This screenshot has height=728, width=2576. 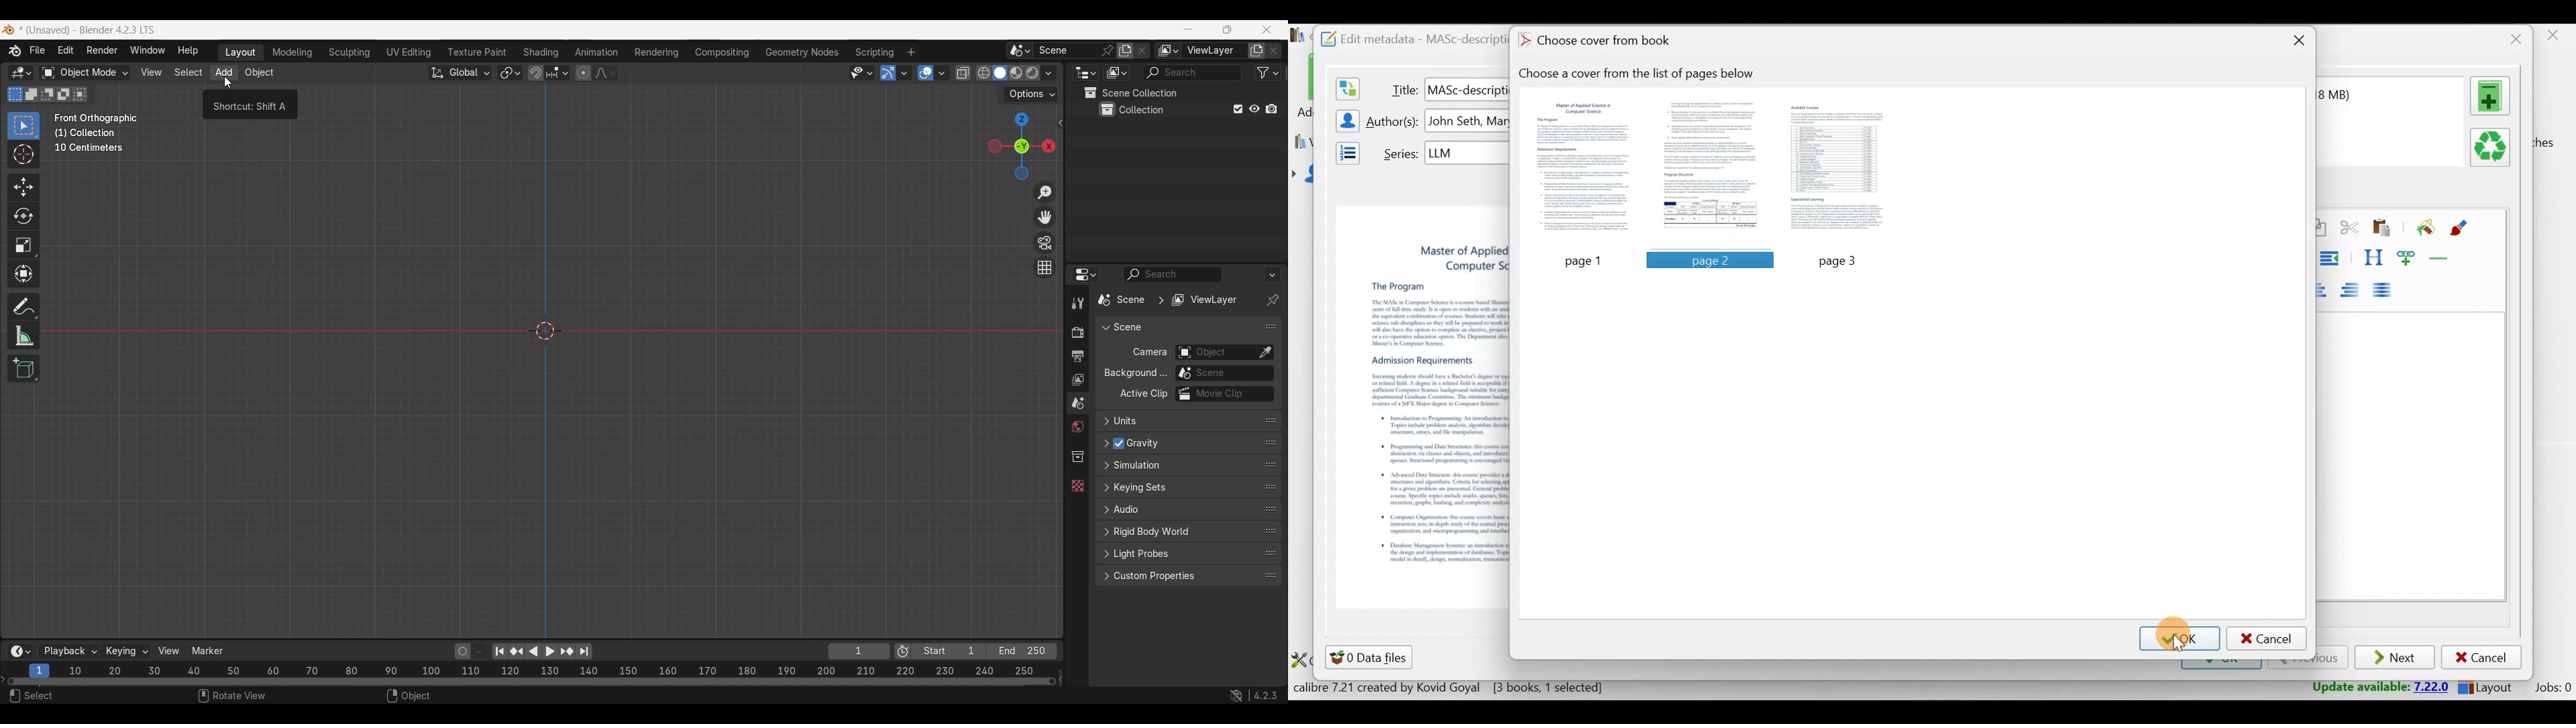 What do you see at coordinates (1271, 532) in the screenshot?
I see `Change order in the list` at bounding box center [1271, 532].